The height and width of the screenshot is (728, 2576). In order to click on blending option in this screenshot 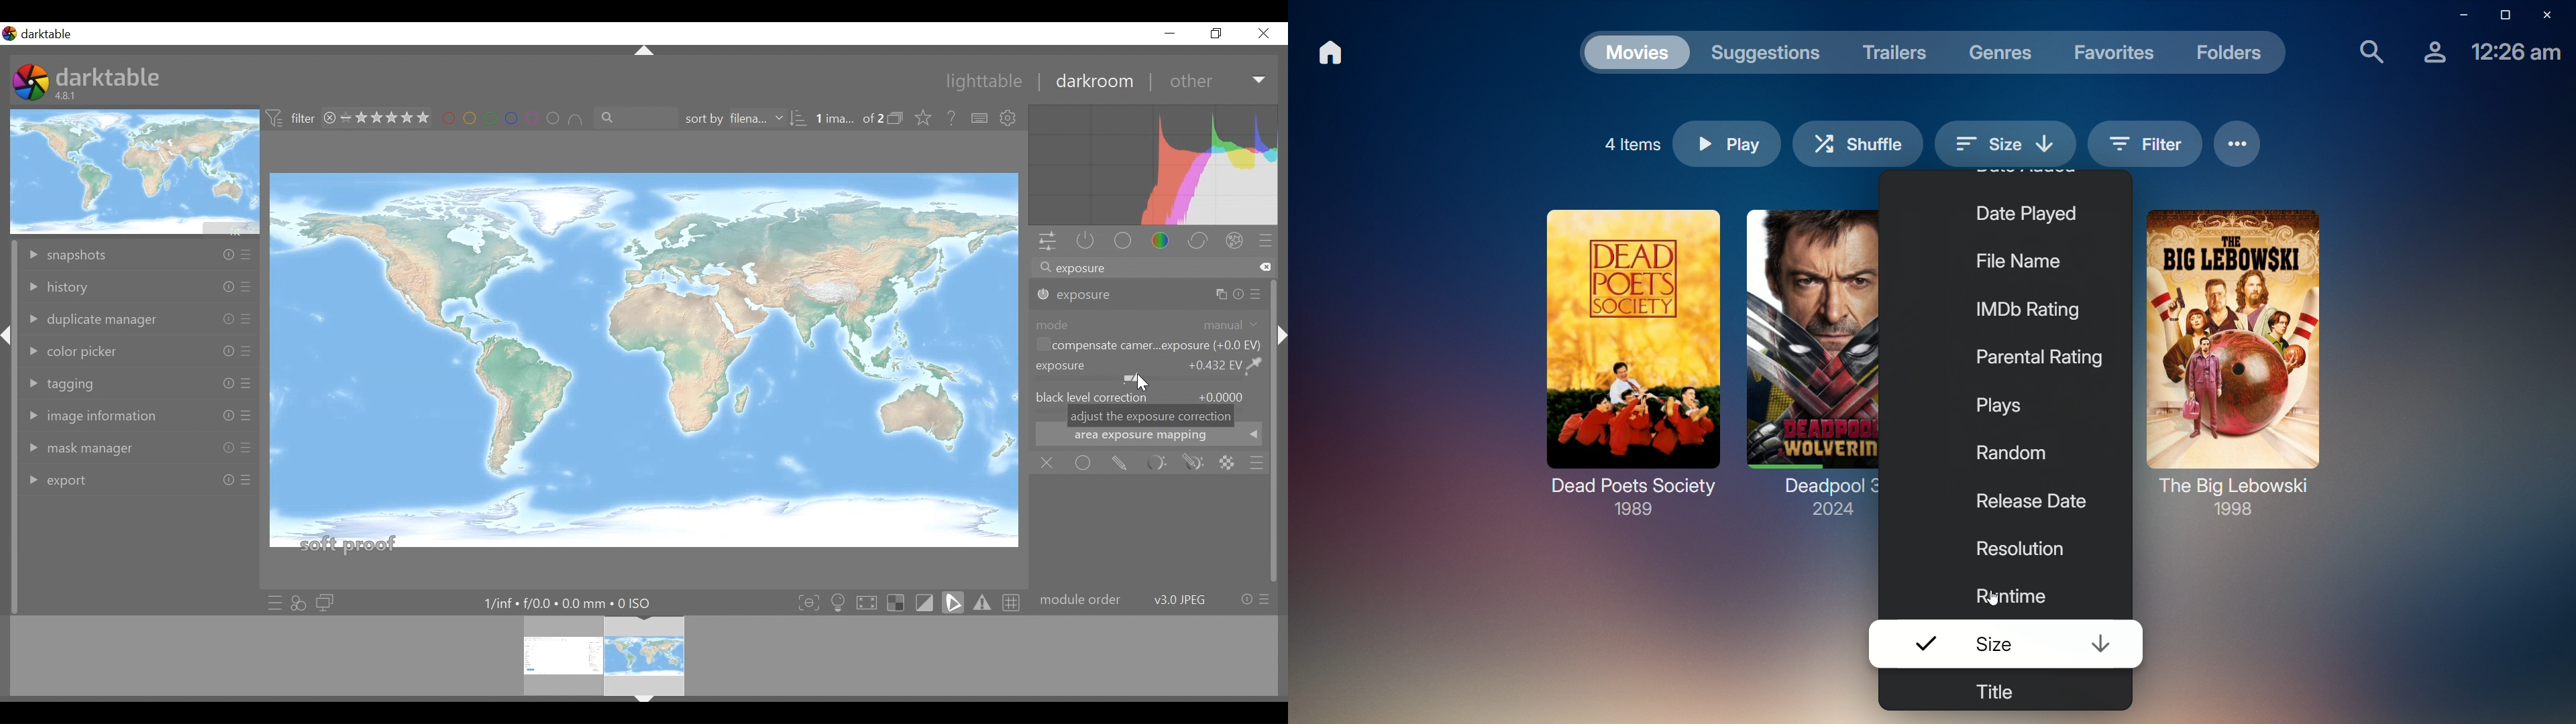, I will do `click(1256, 463)`.